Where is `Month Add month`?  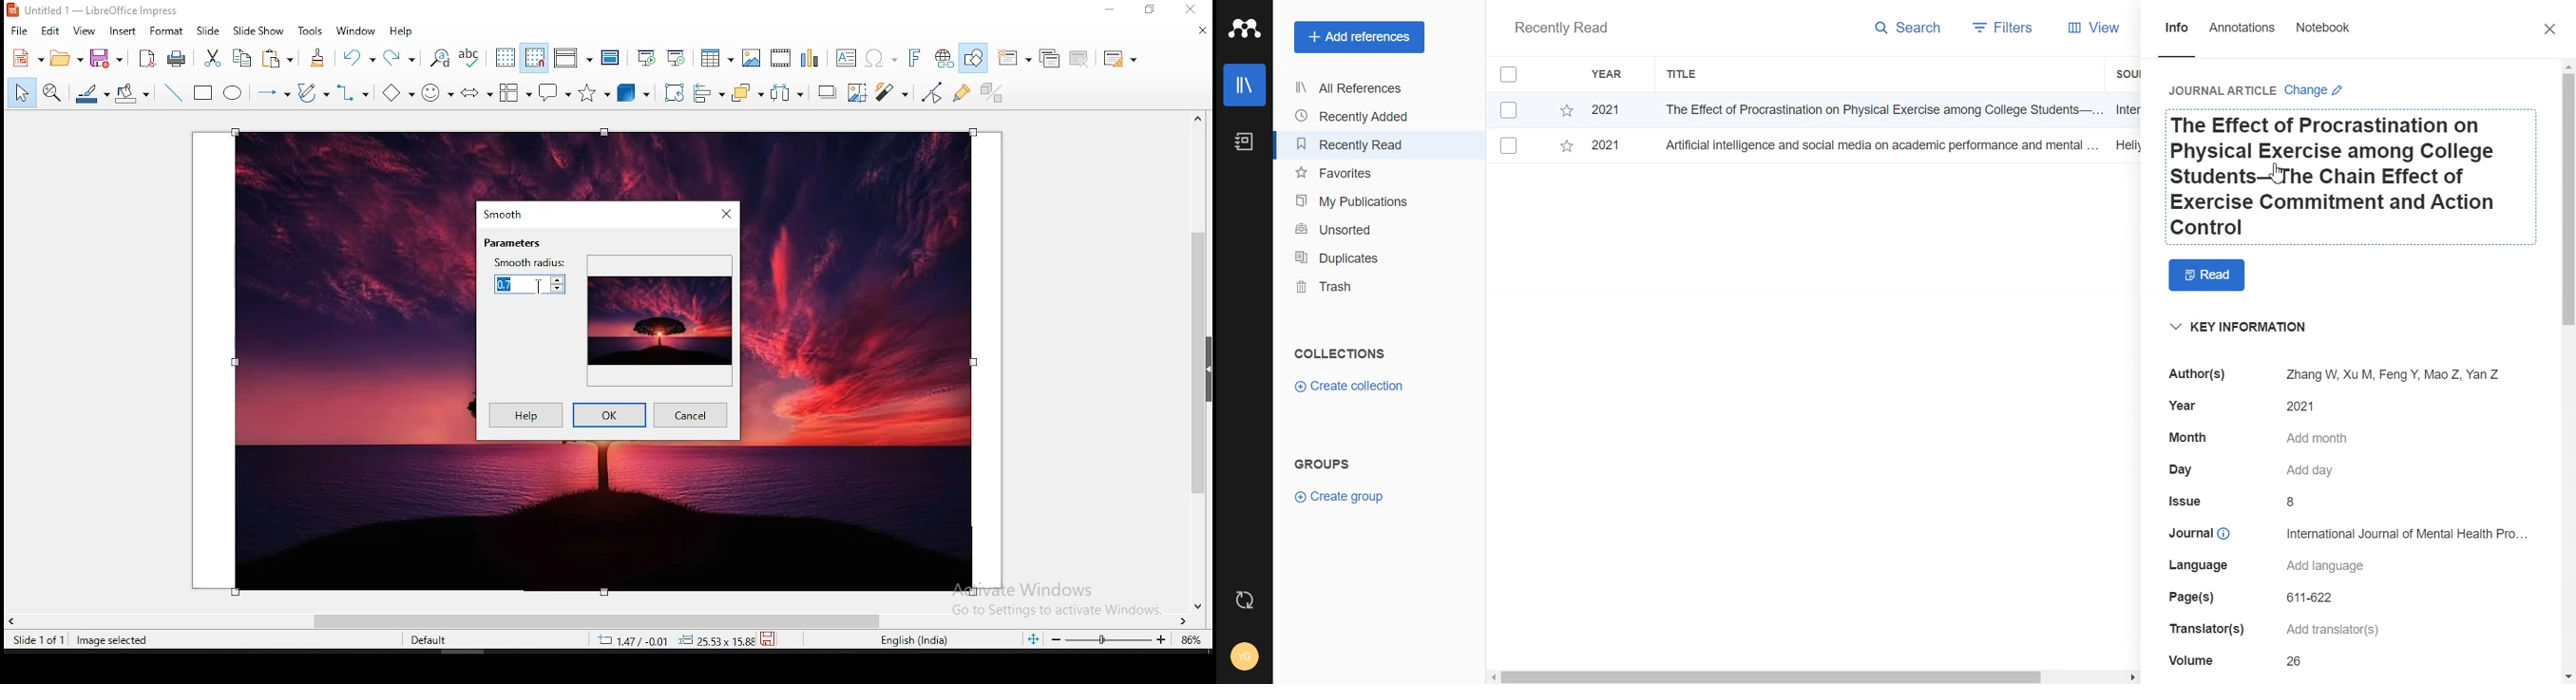
Month Add month is located at coordinates (2263, 437).